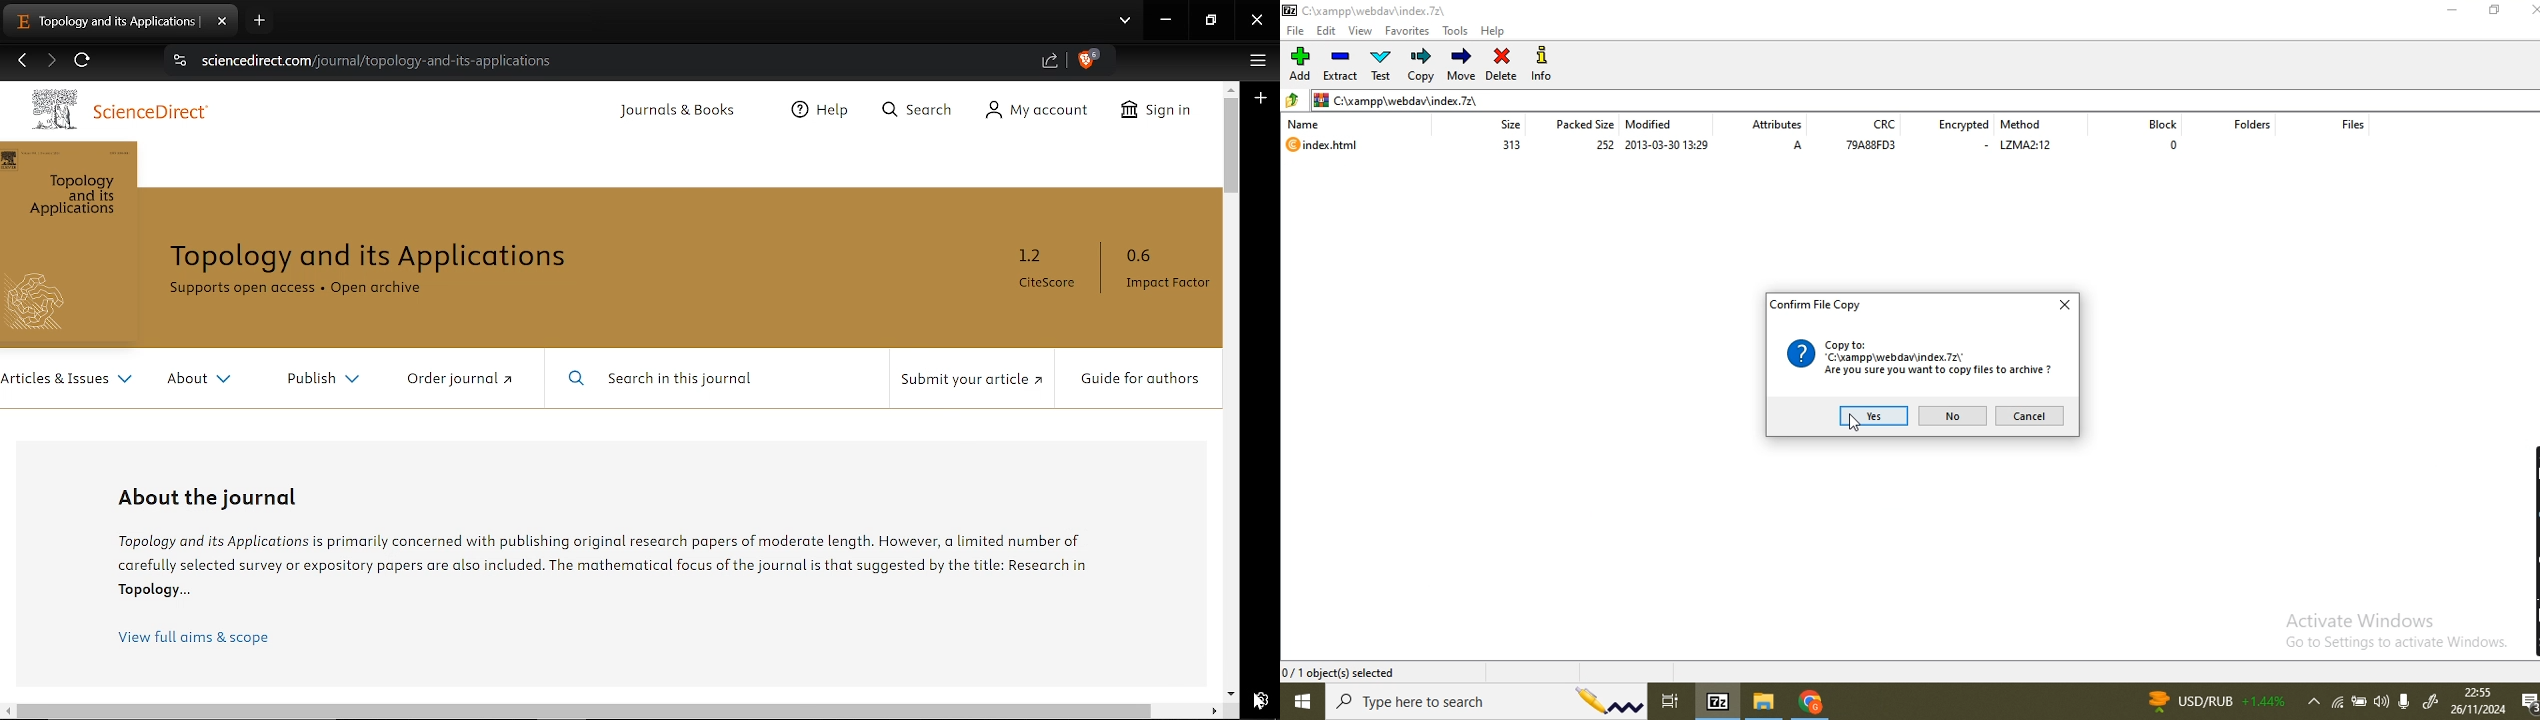  What do you see at coordinates (1656, 123) in the screenshot?
I see `modified` at bounding box center [1656, 123].